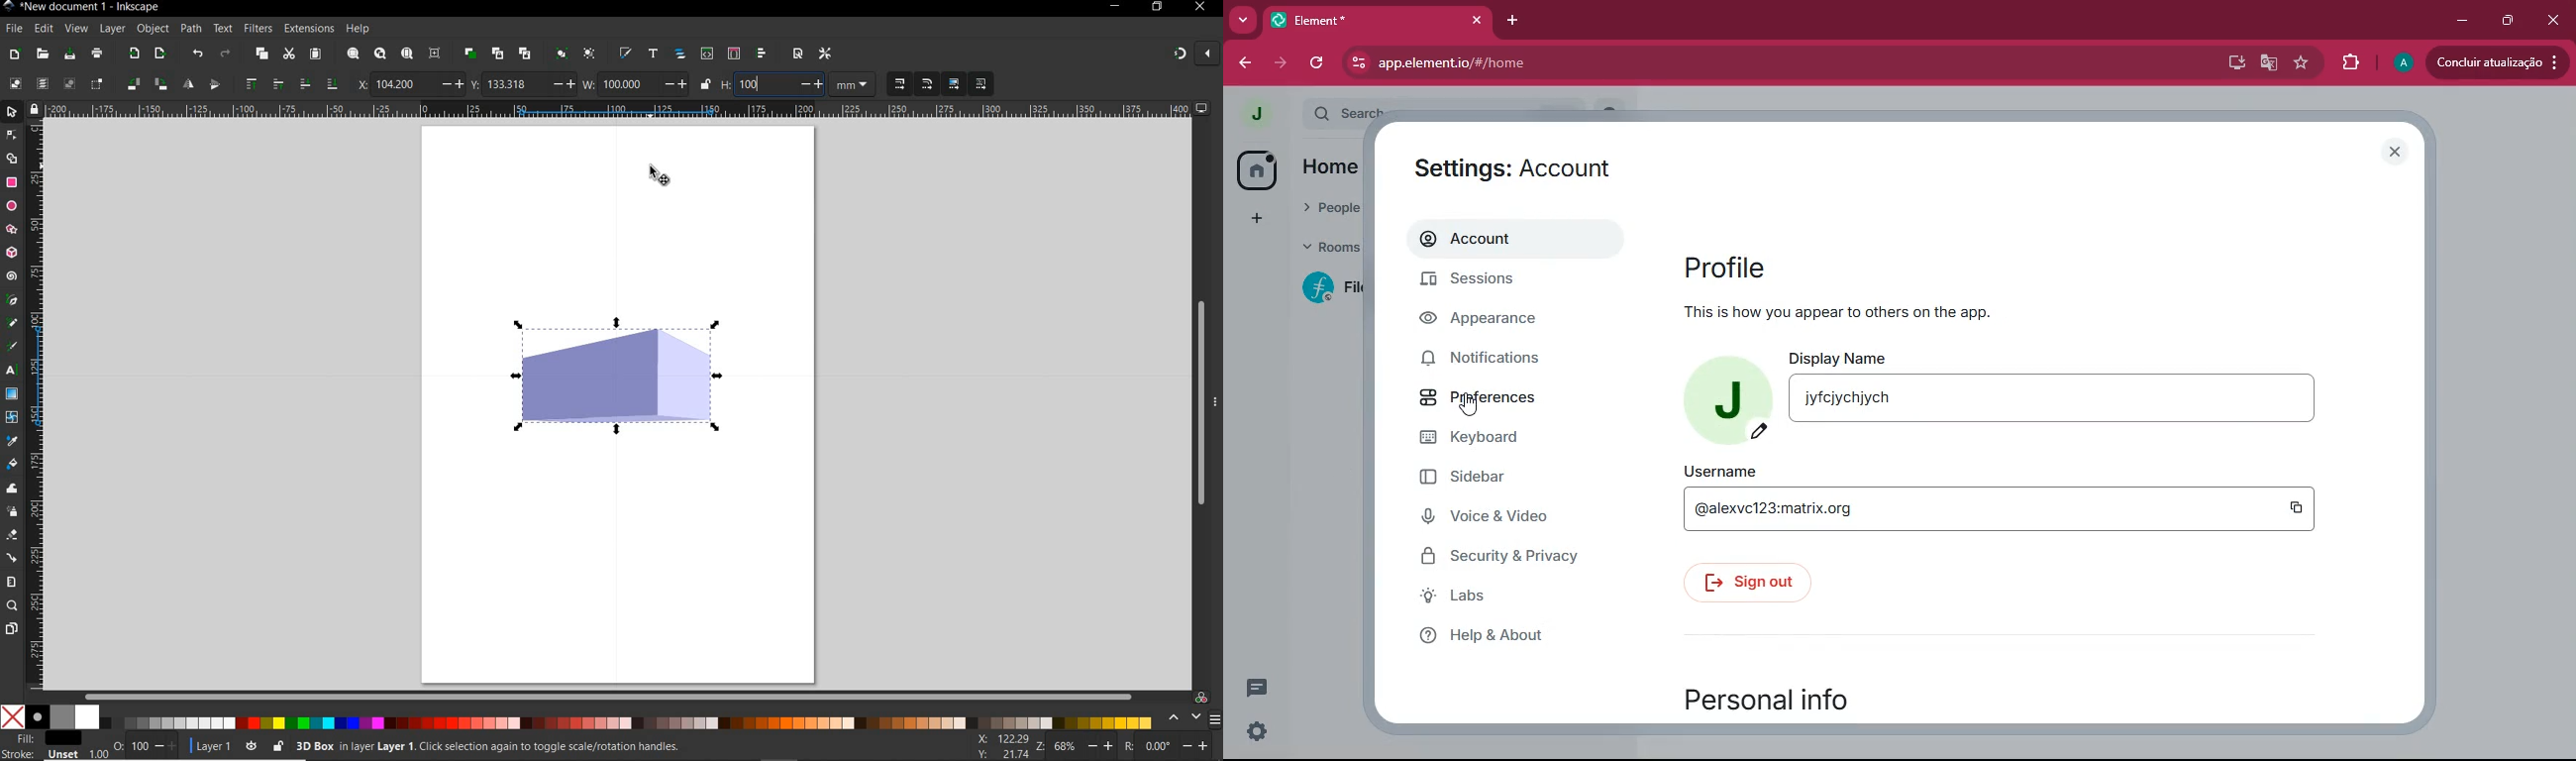  Describe the element at coordinates (304, 85) in the screenshot. I see `lower selection` at that location.